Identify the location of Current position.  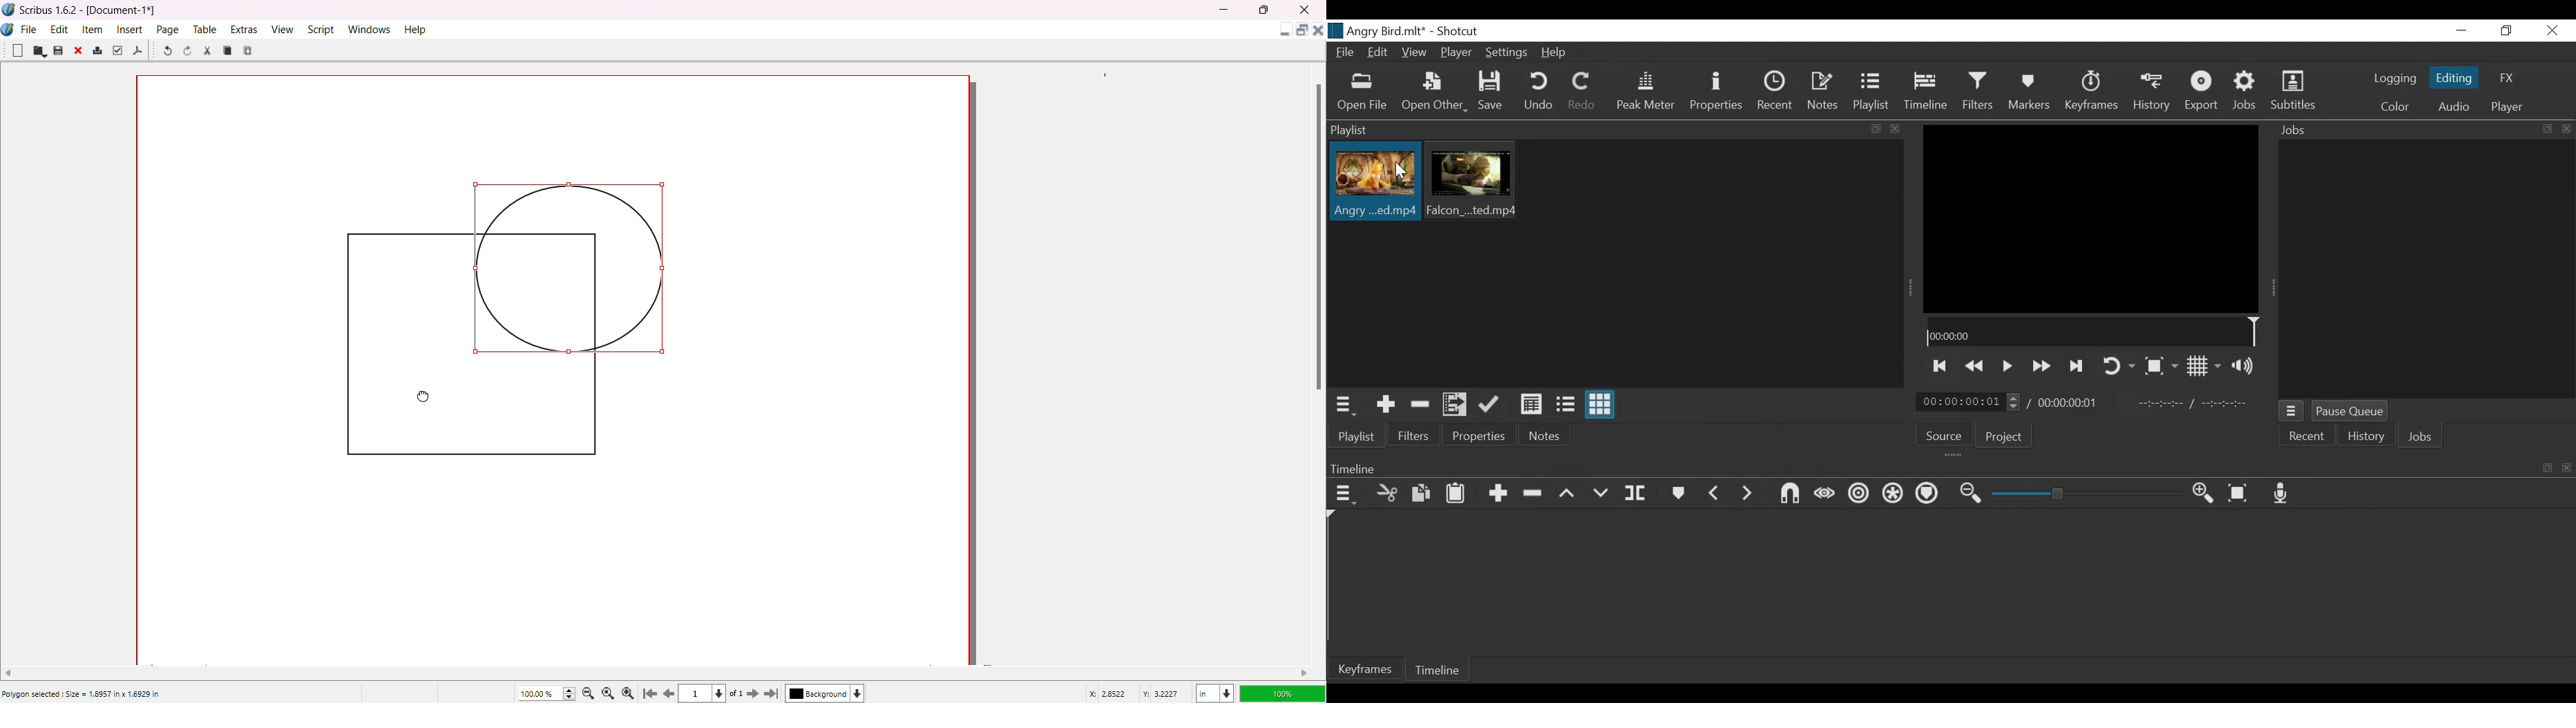
(1970, 402).